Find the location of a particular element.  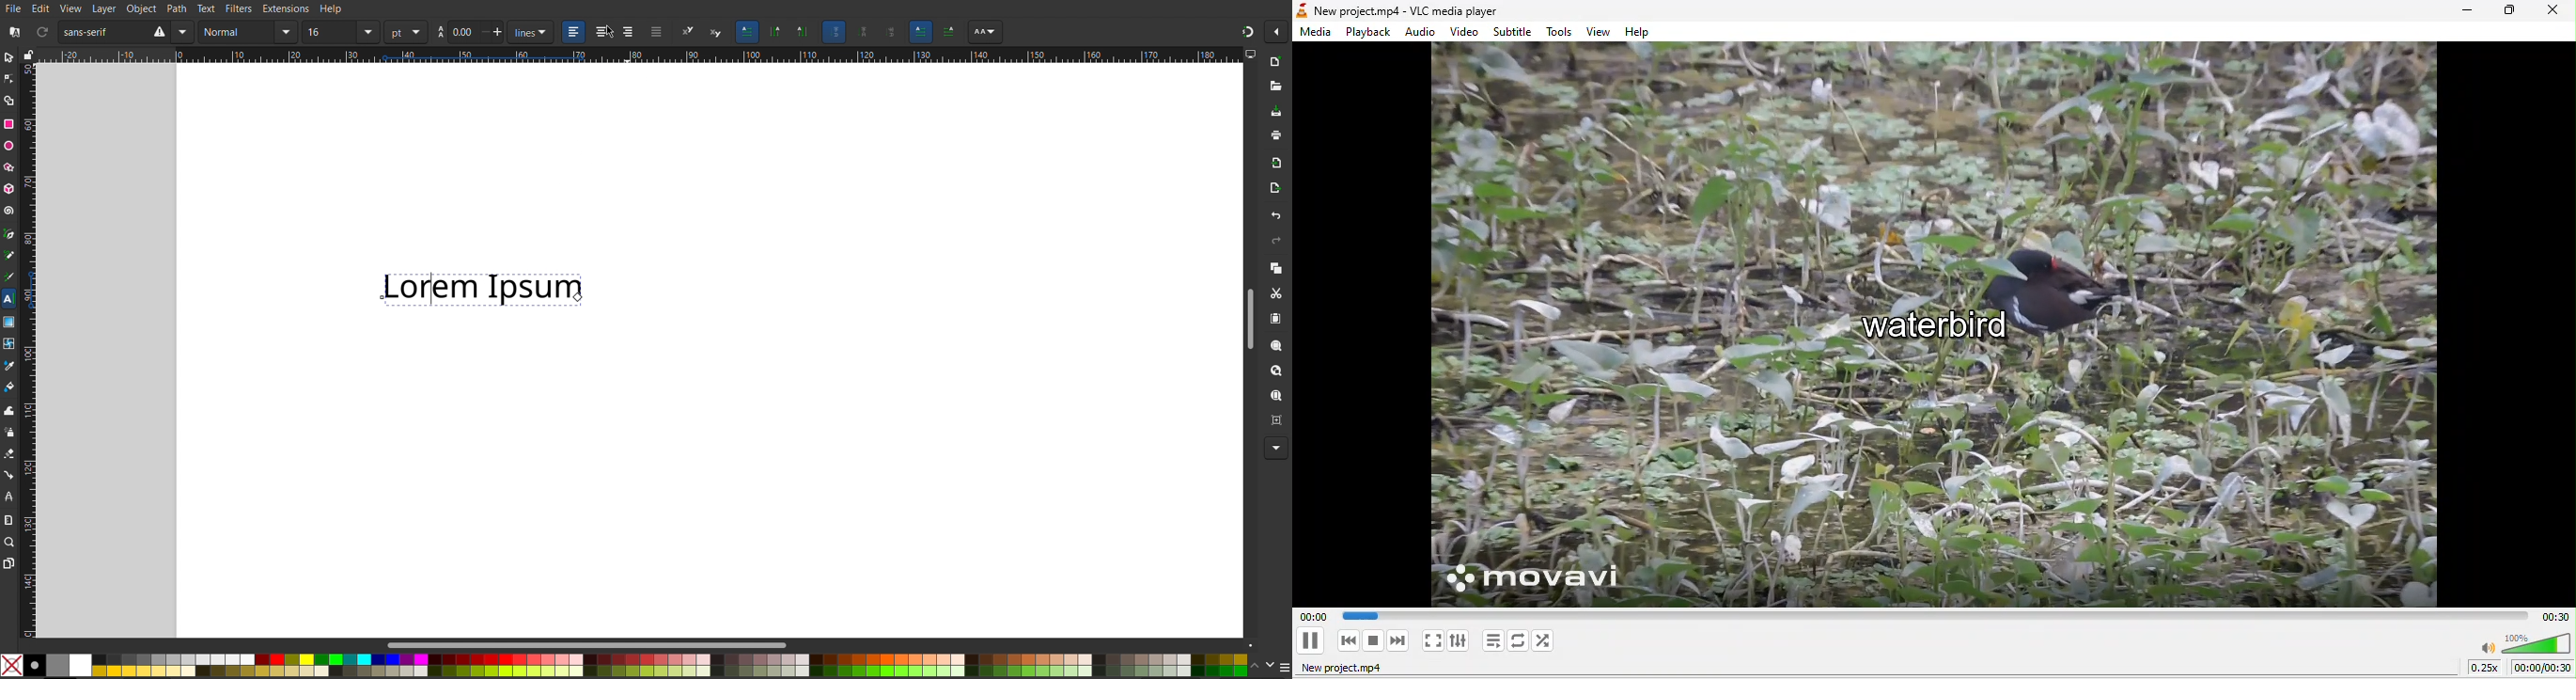

elapsed time is located at coordinates (1311, 615).